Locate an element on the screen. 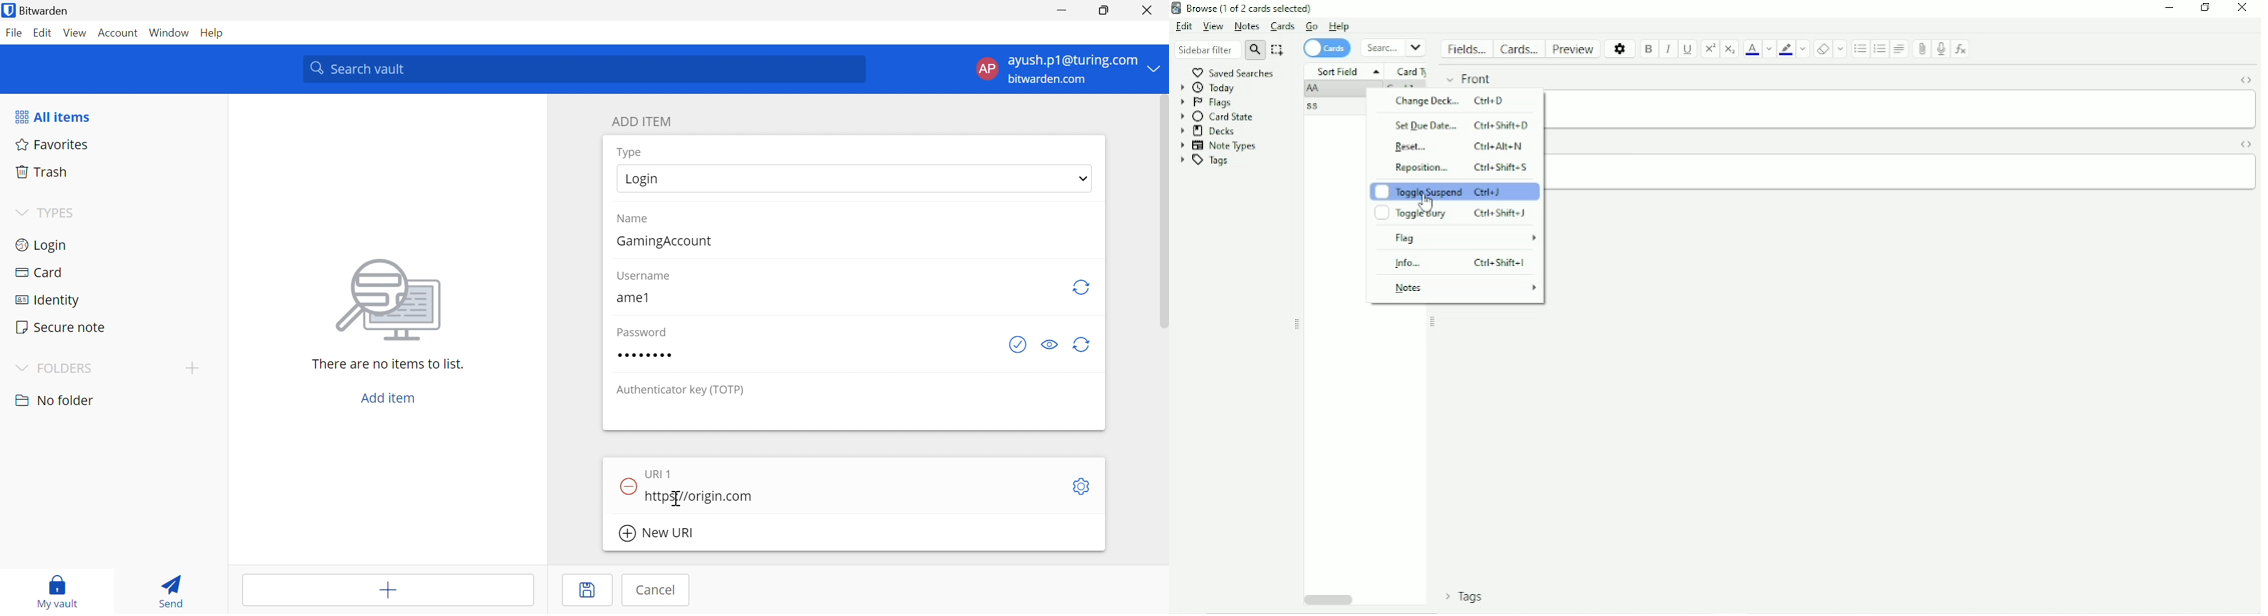  Flag is located at coordinates (1463, 239).